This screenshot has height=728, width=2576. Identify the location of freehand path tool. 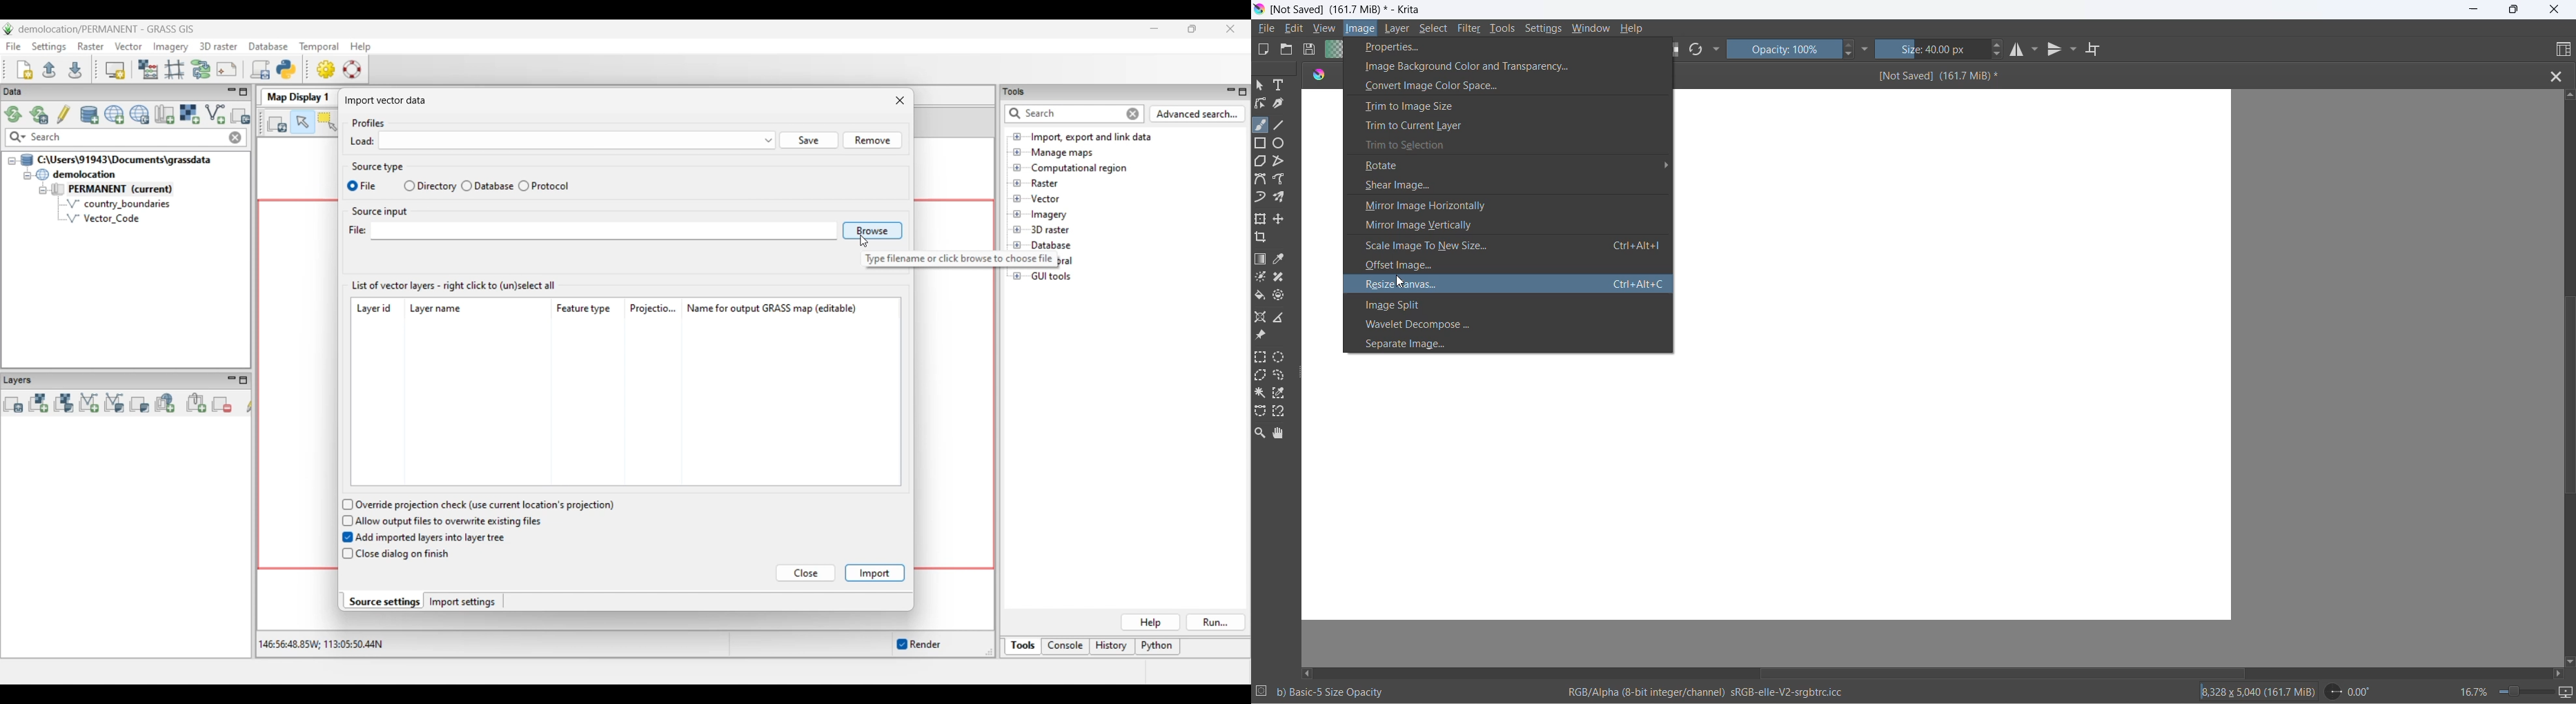
(1282, 179).